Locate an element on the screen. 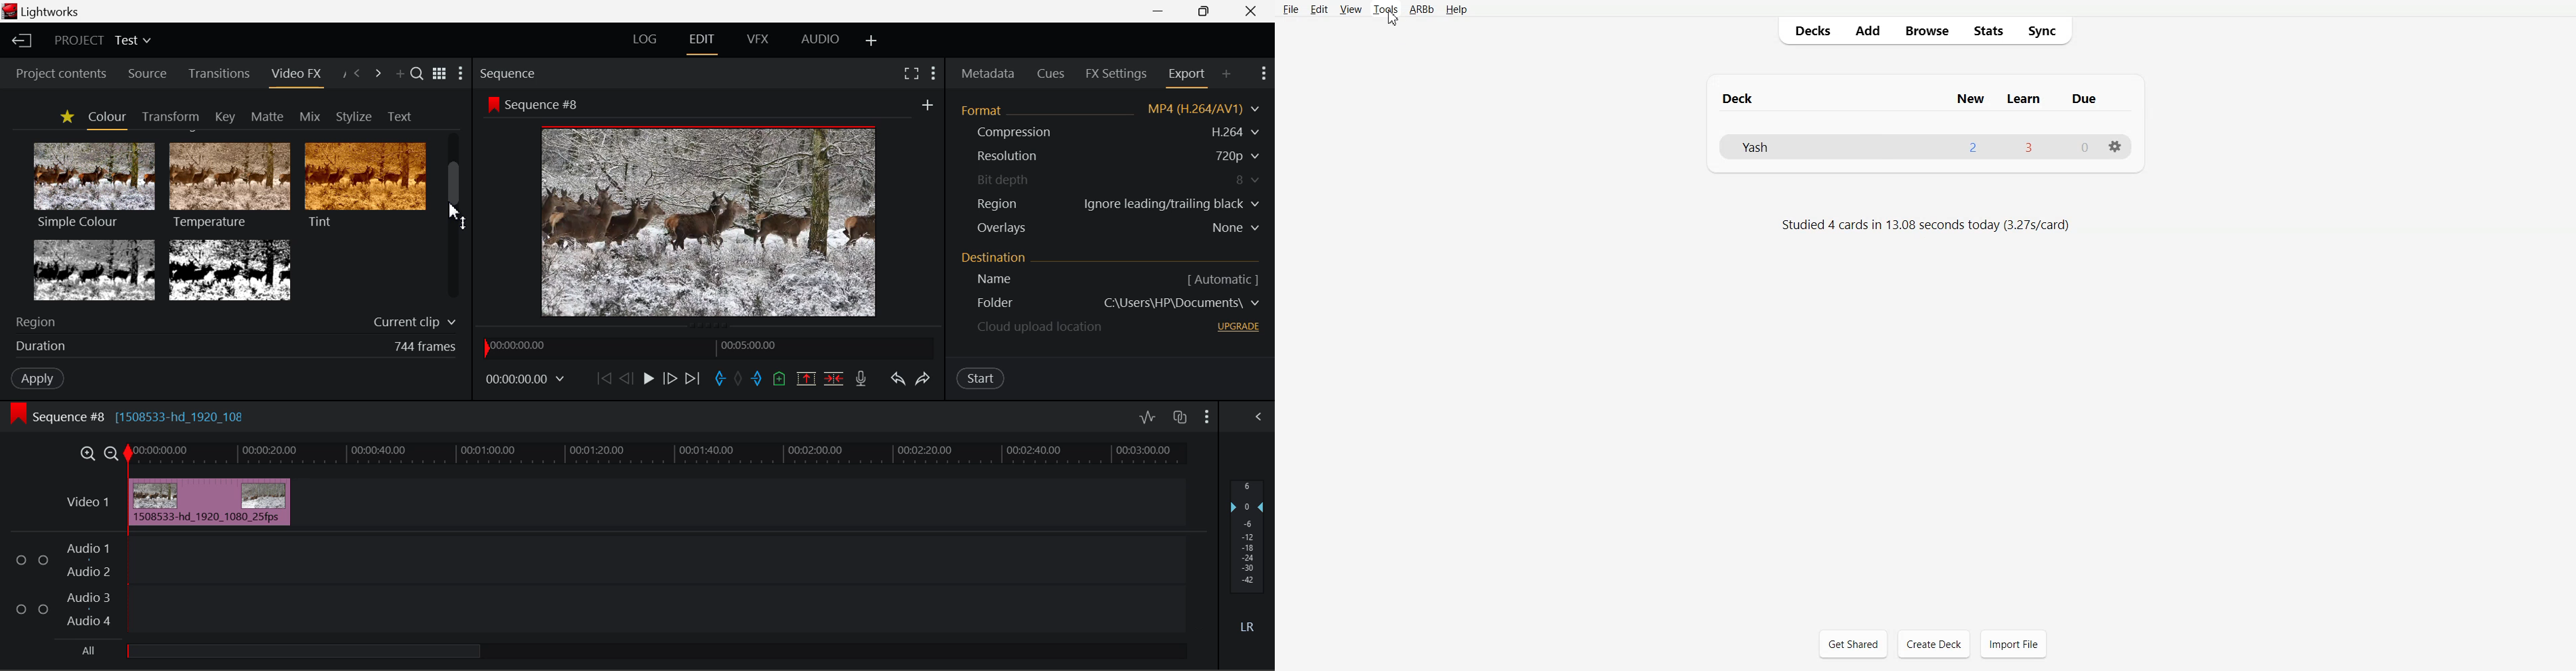  Redo is located at coordinates (926, 379).